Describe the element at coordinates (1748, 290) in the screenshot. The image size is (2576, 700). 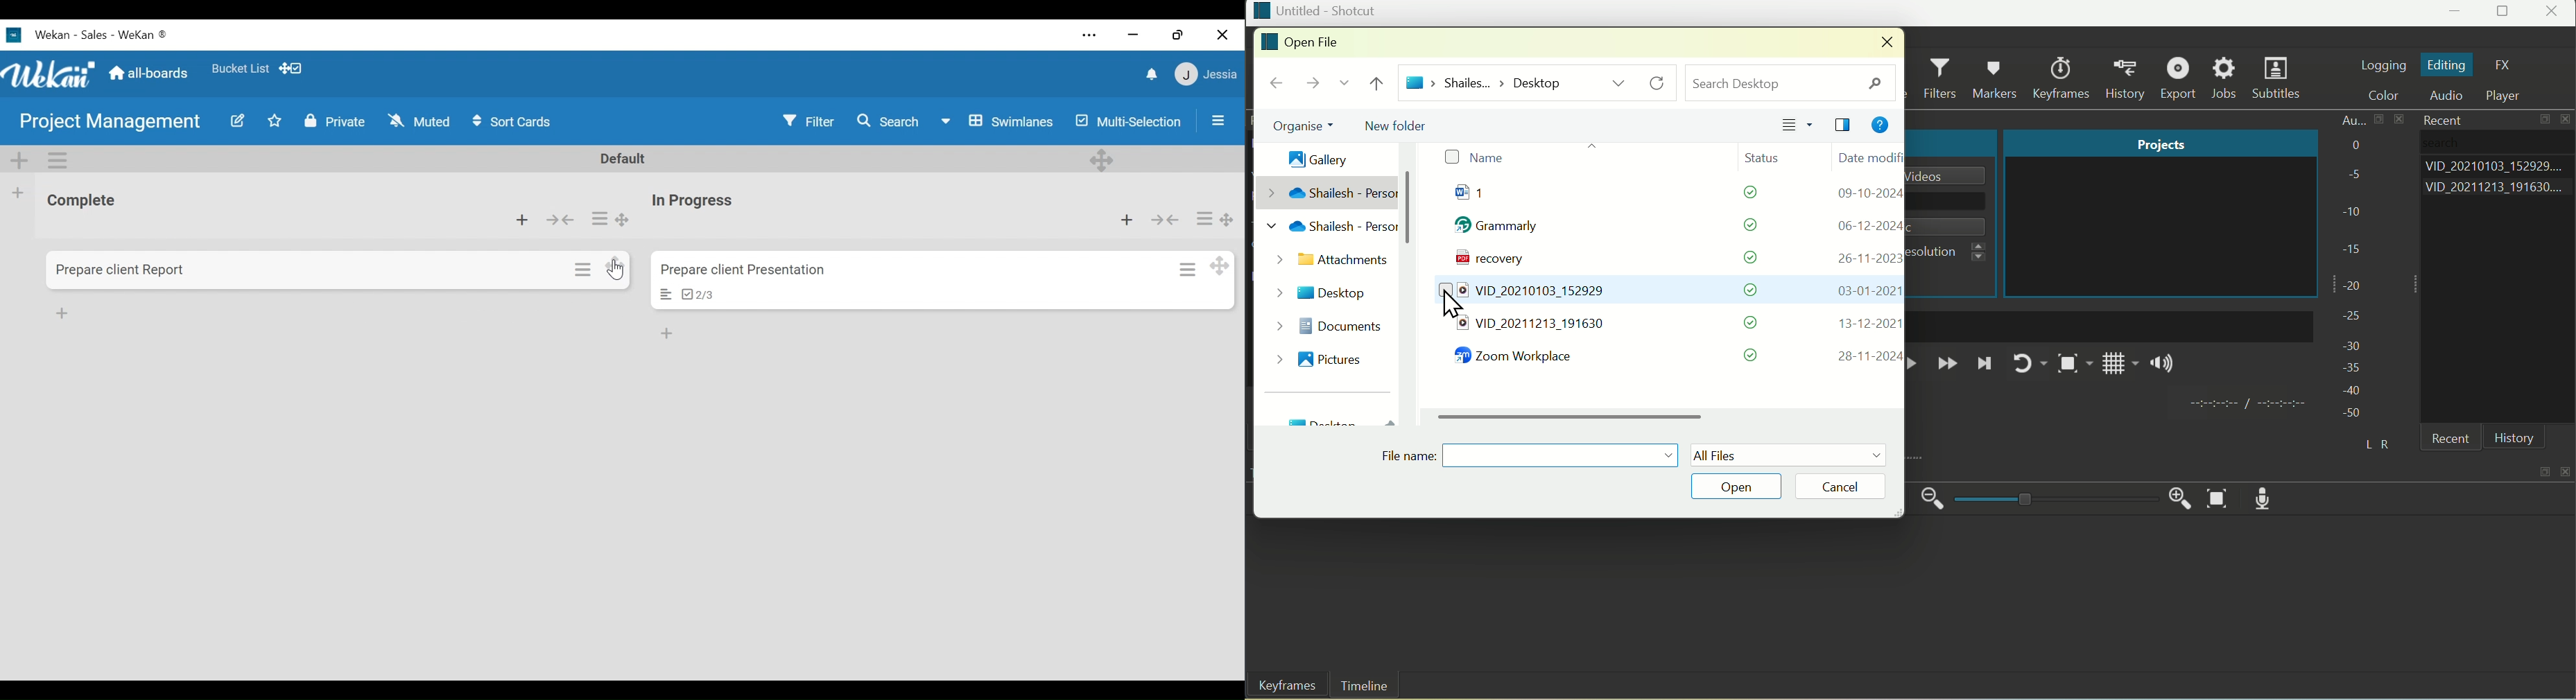
I see `status` at that location.